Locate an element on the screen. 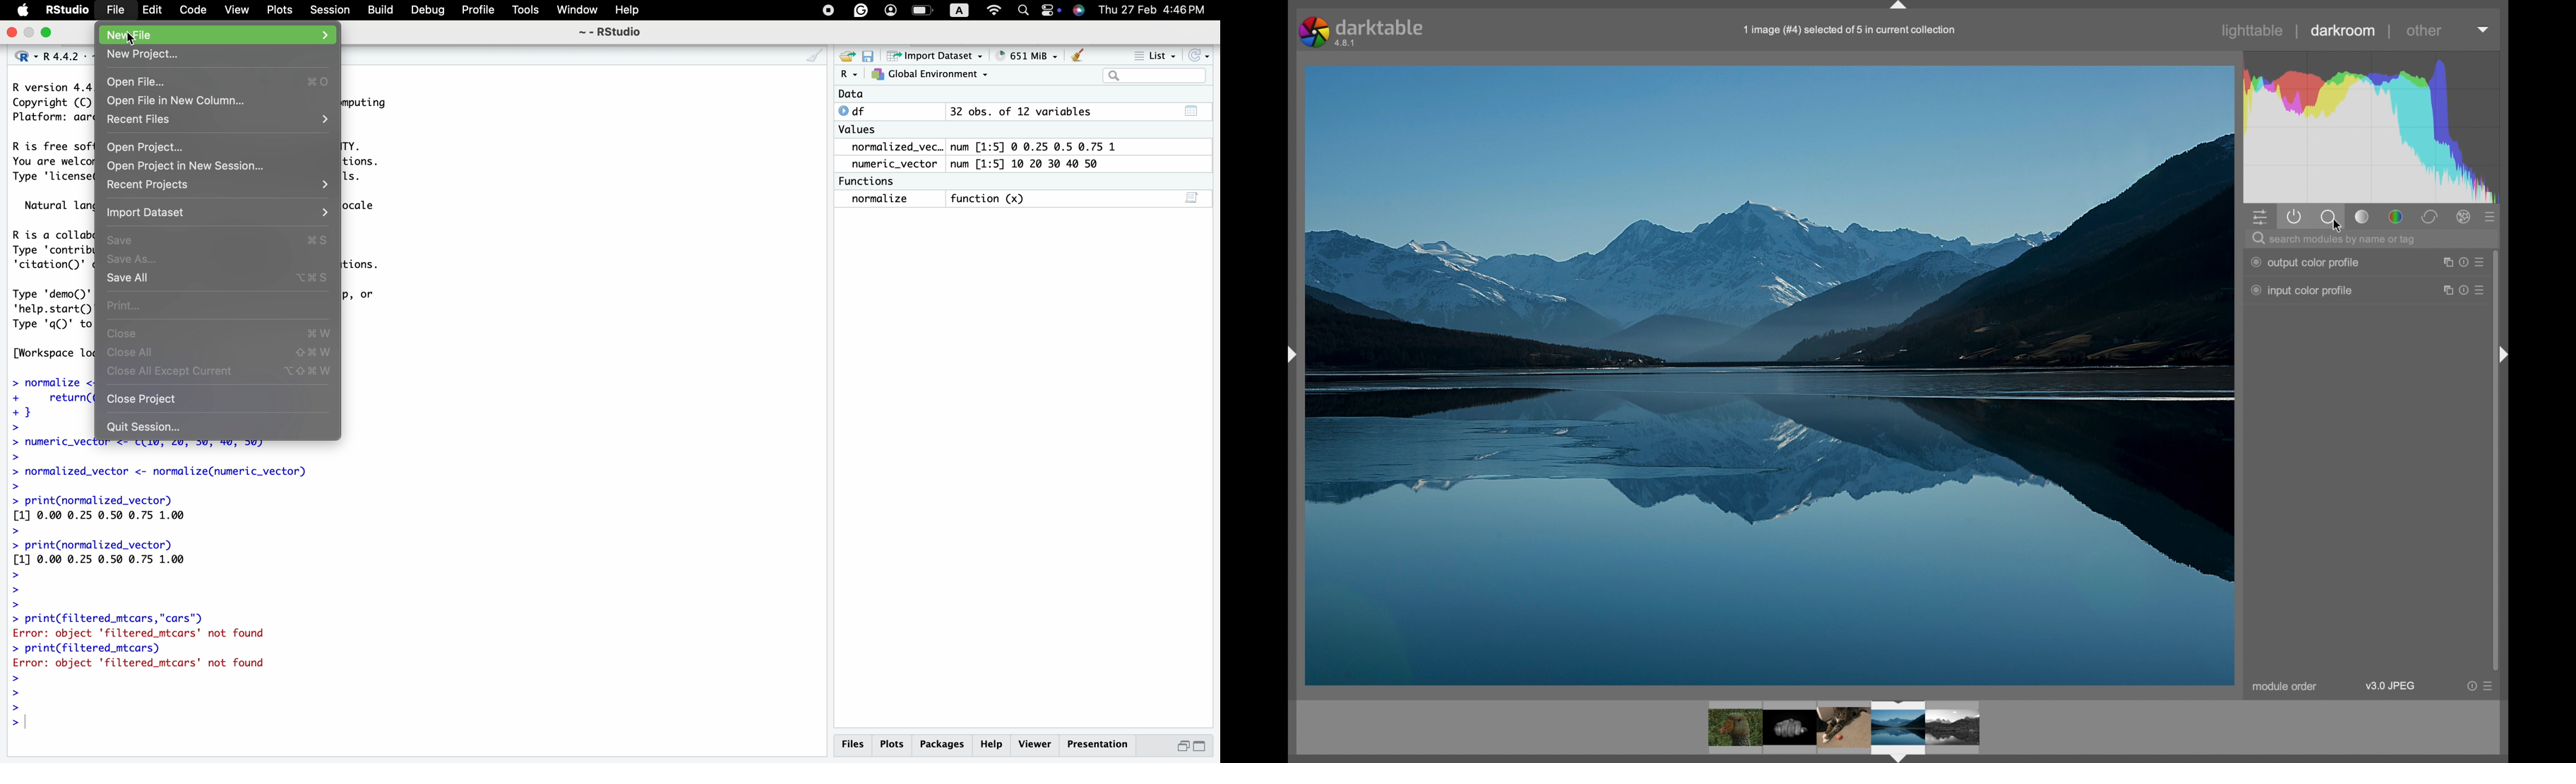  darkroom is located at coordinates (2342, 30).